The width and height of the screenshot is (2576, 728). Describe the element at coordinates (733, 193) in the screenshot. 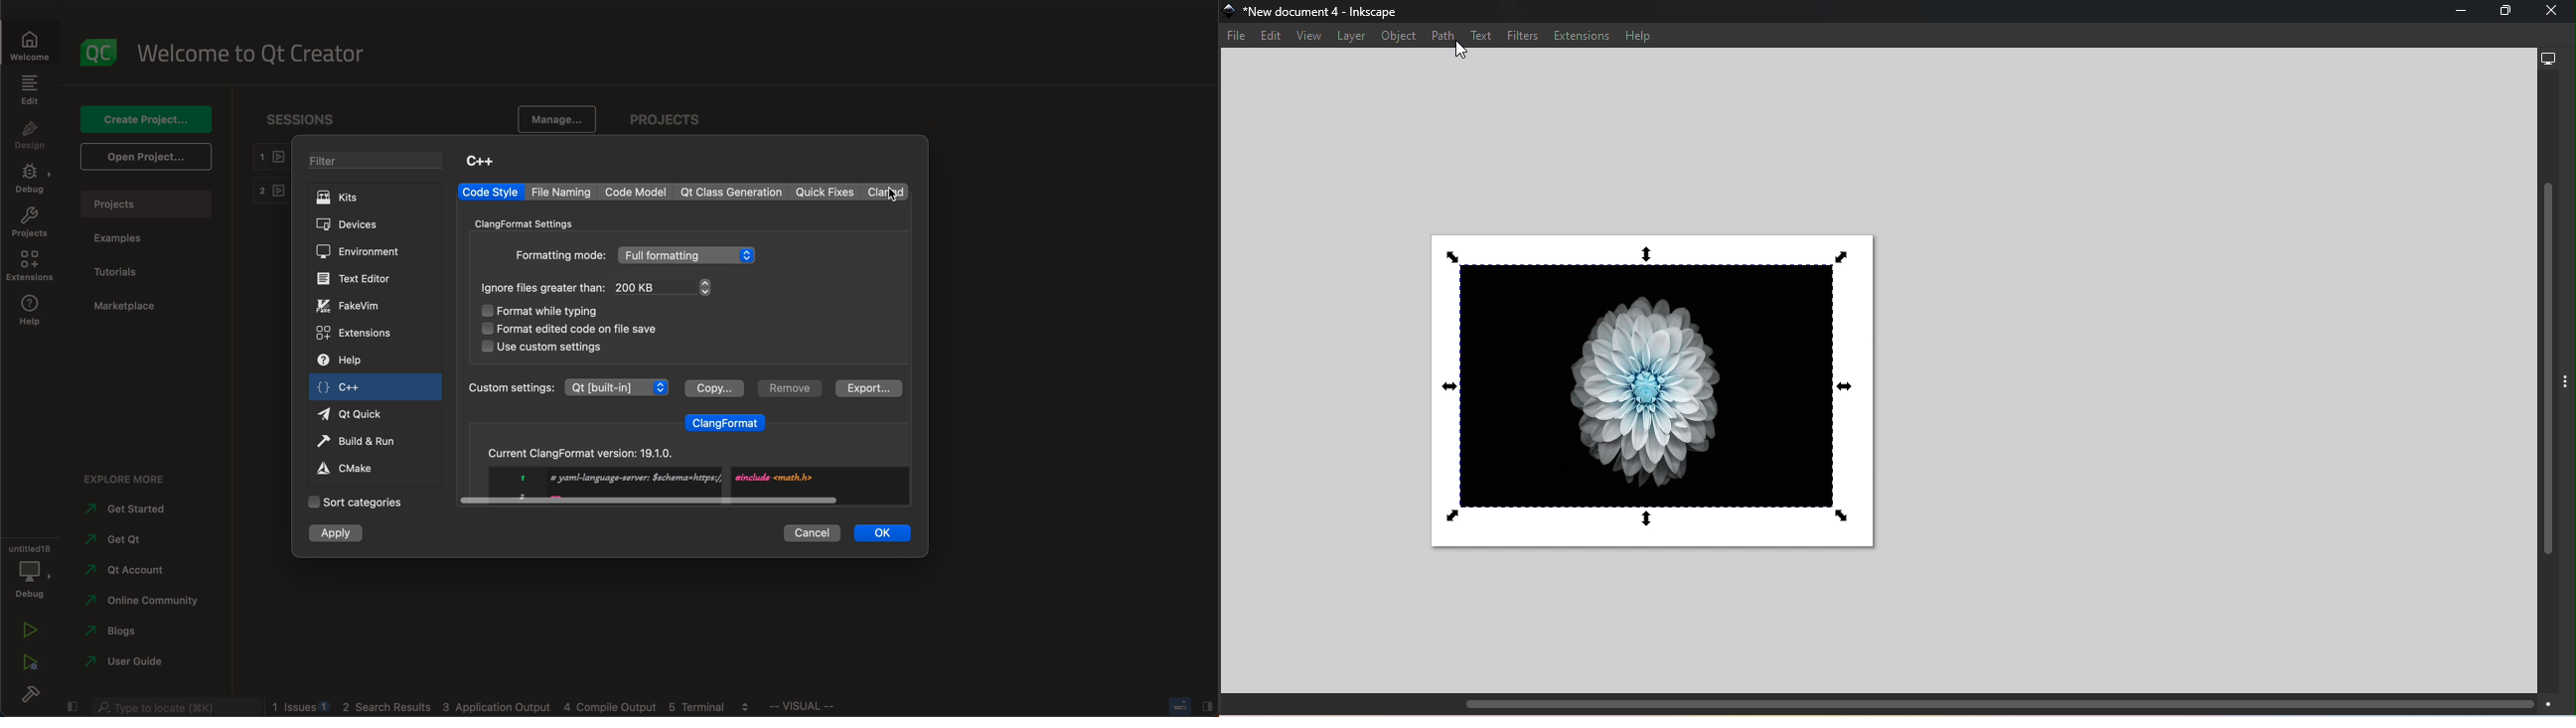

I see `qt` at that location.